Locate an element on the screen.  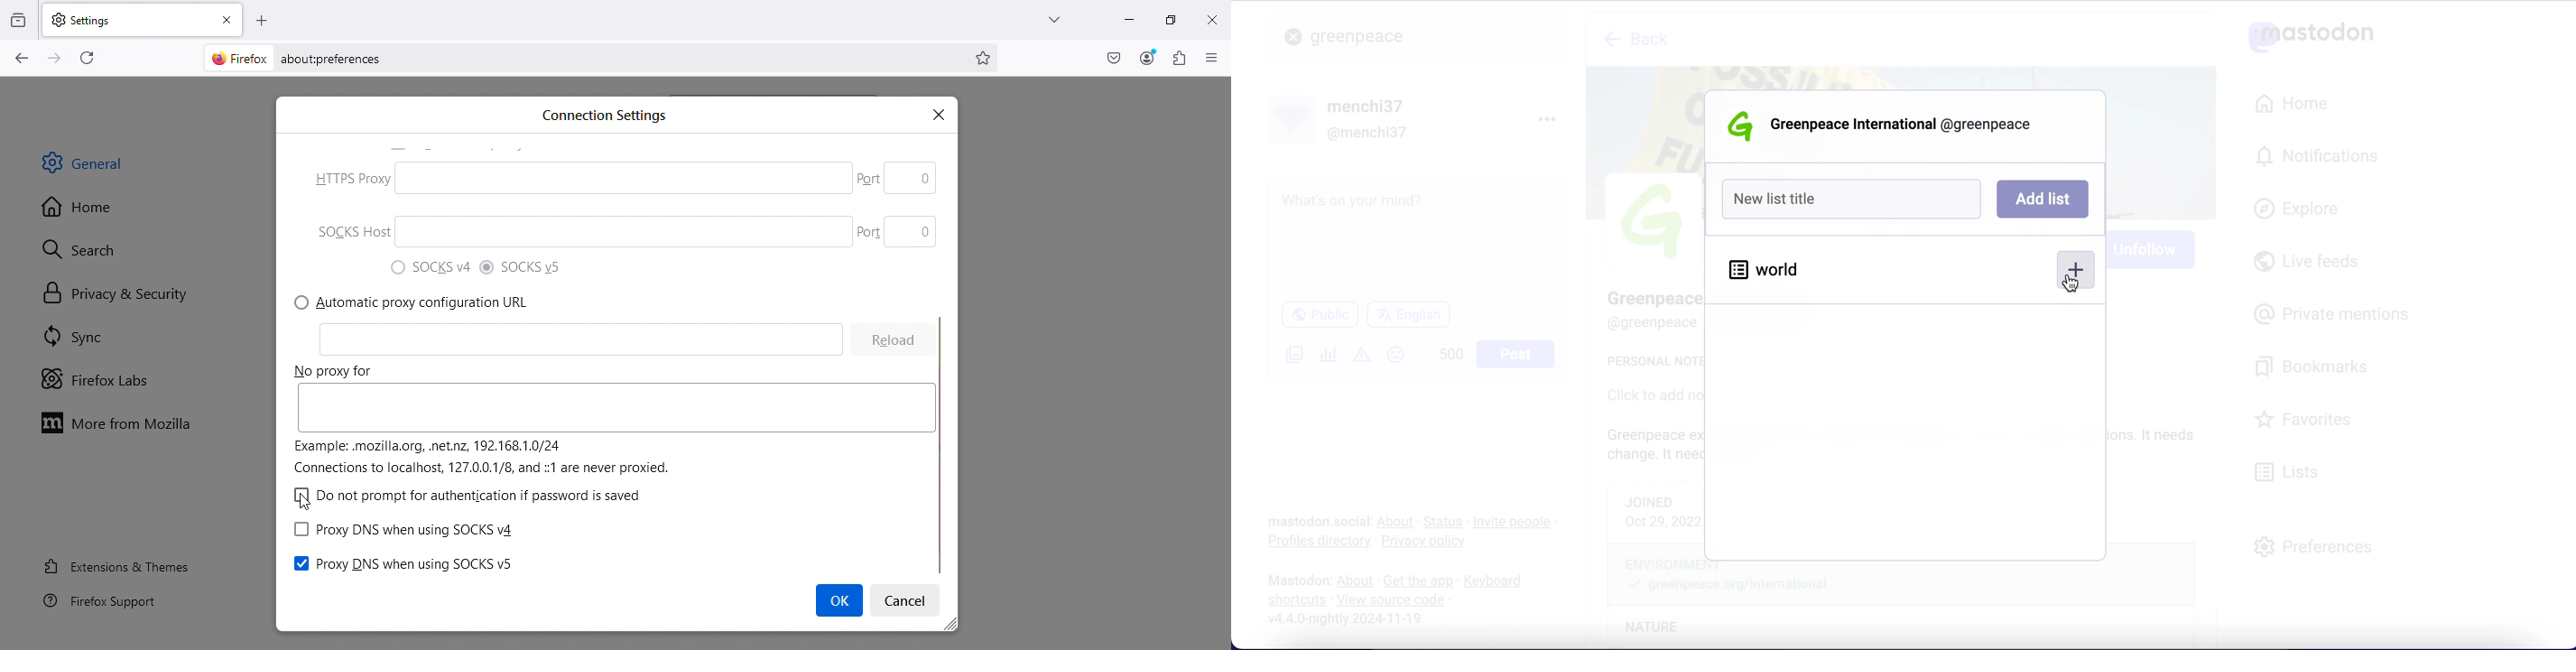
Open a new tab is located at coordinates (263, 20).